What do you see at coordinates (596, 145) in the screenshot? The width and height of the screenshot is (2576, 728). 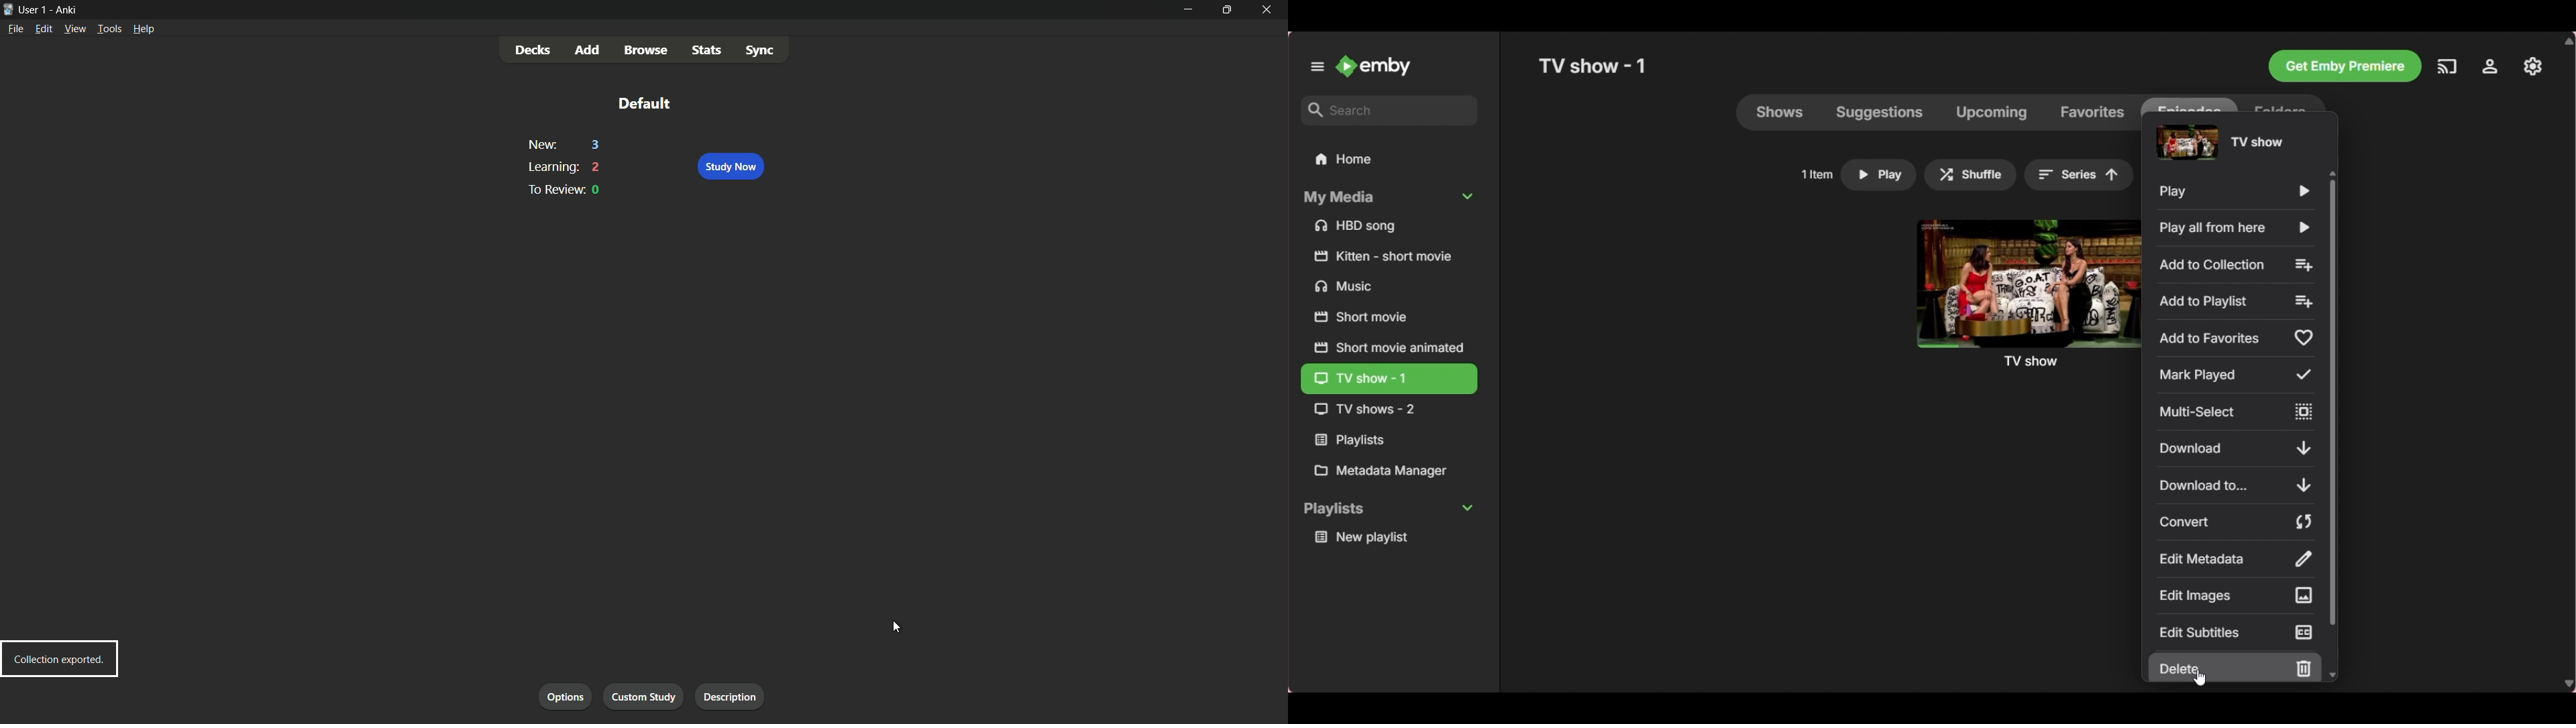 I see `3` at bounding box center [596, 145].